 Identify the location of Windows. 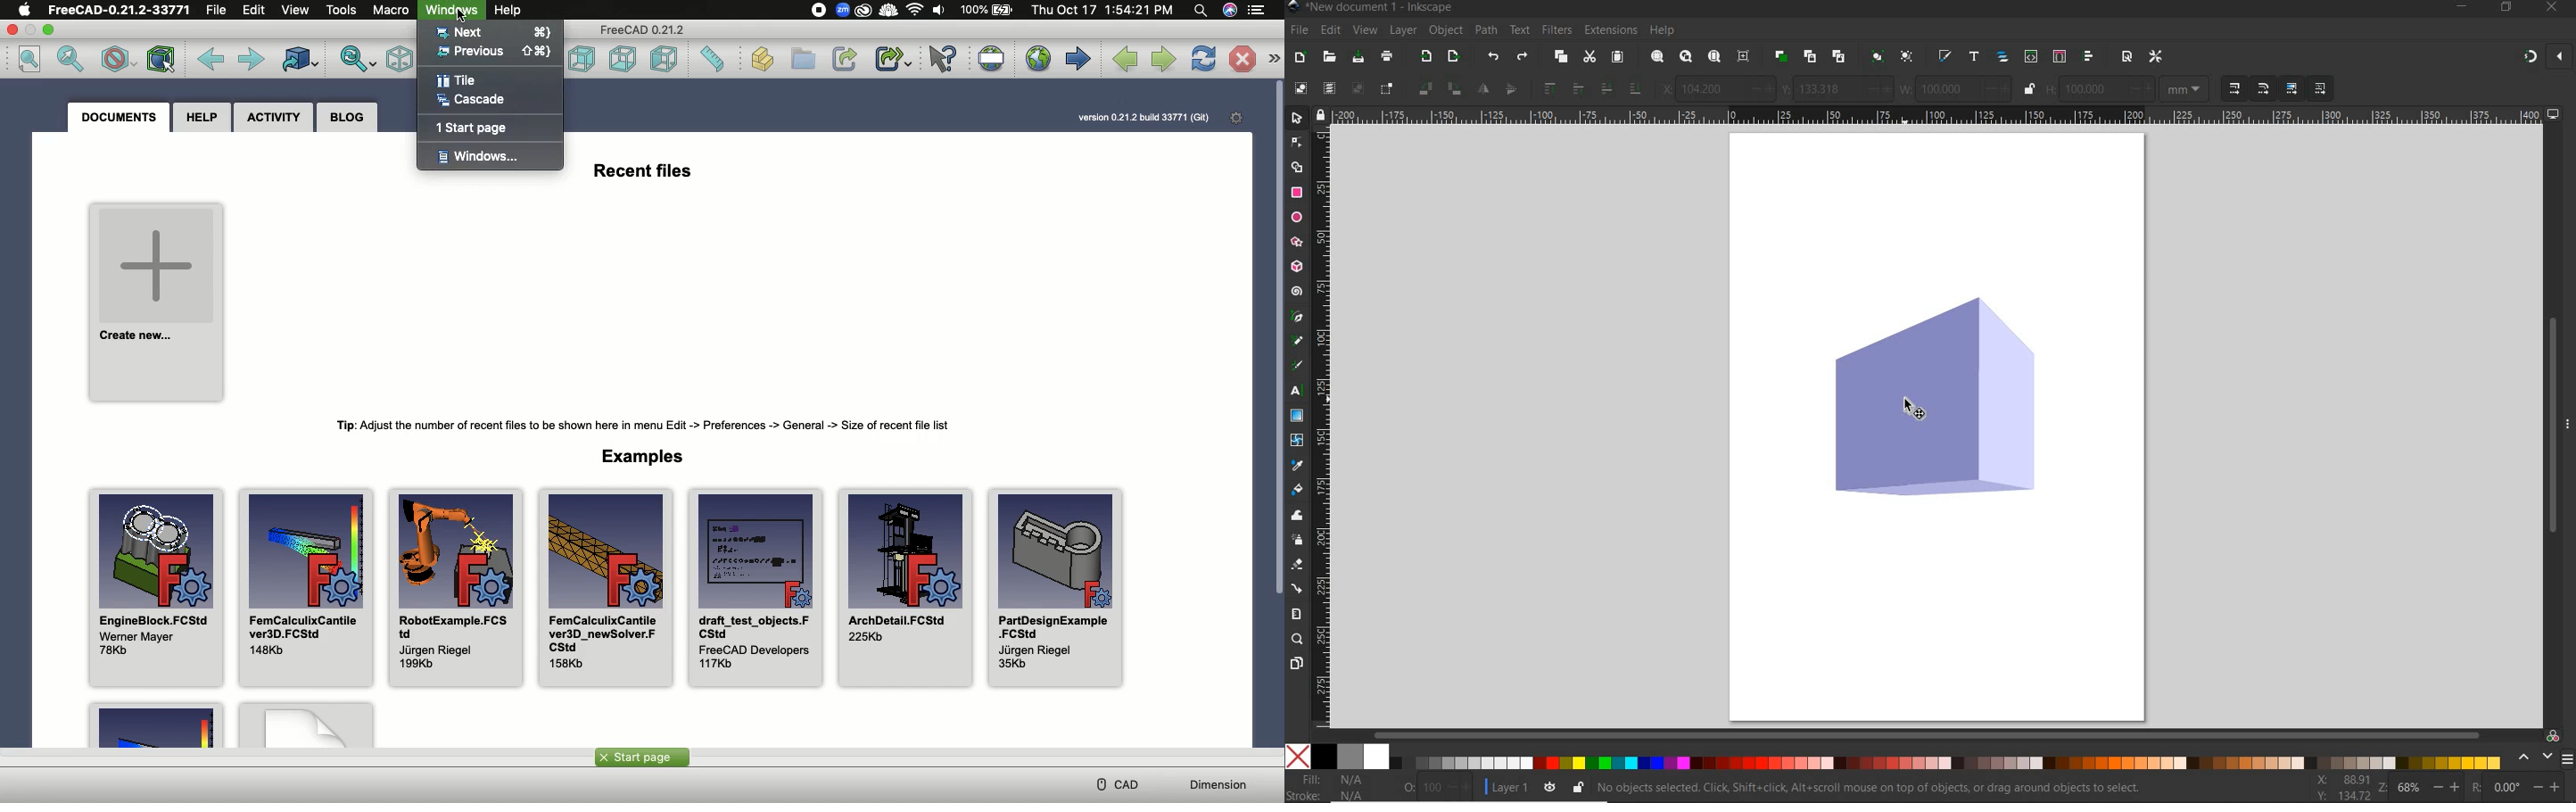
(478, 158).